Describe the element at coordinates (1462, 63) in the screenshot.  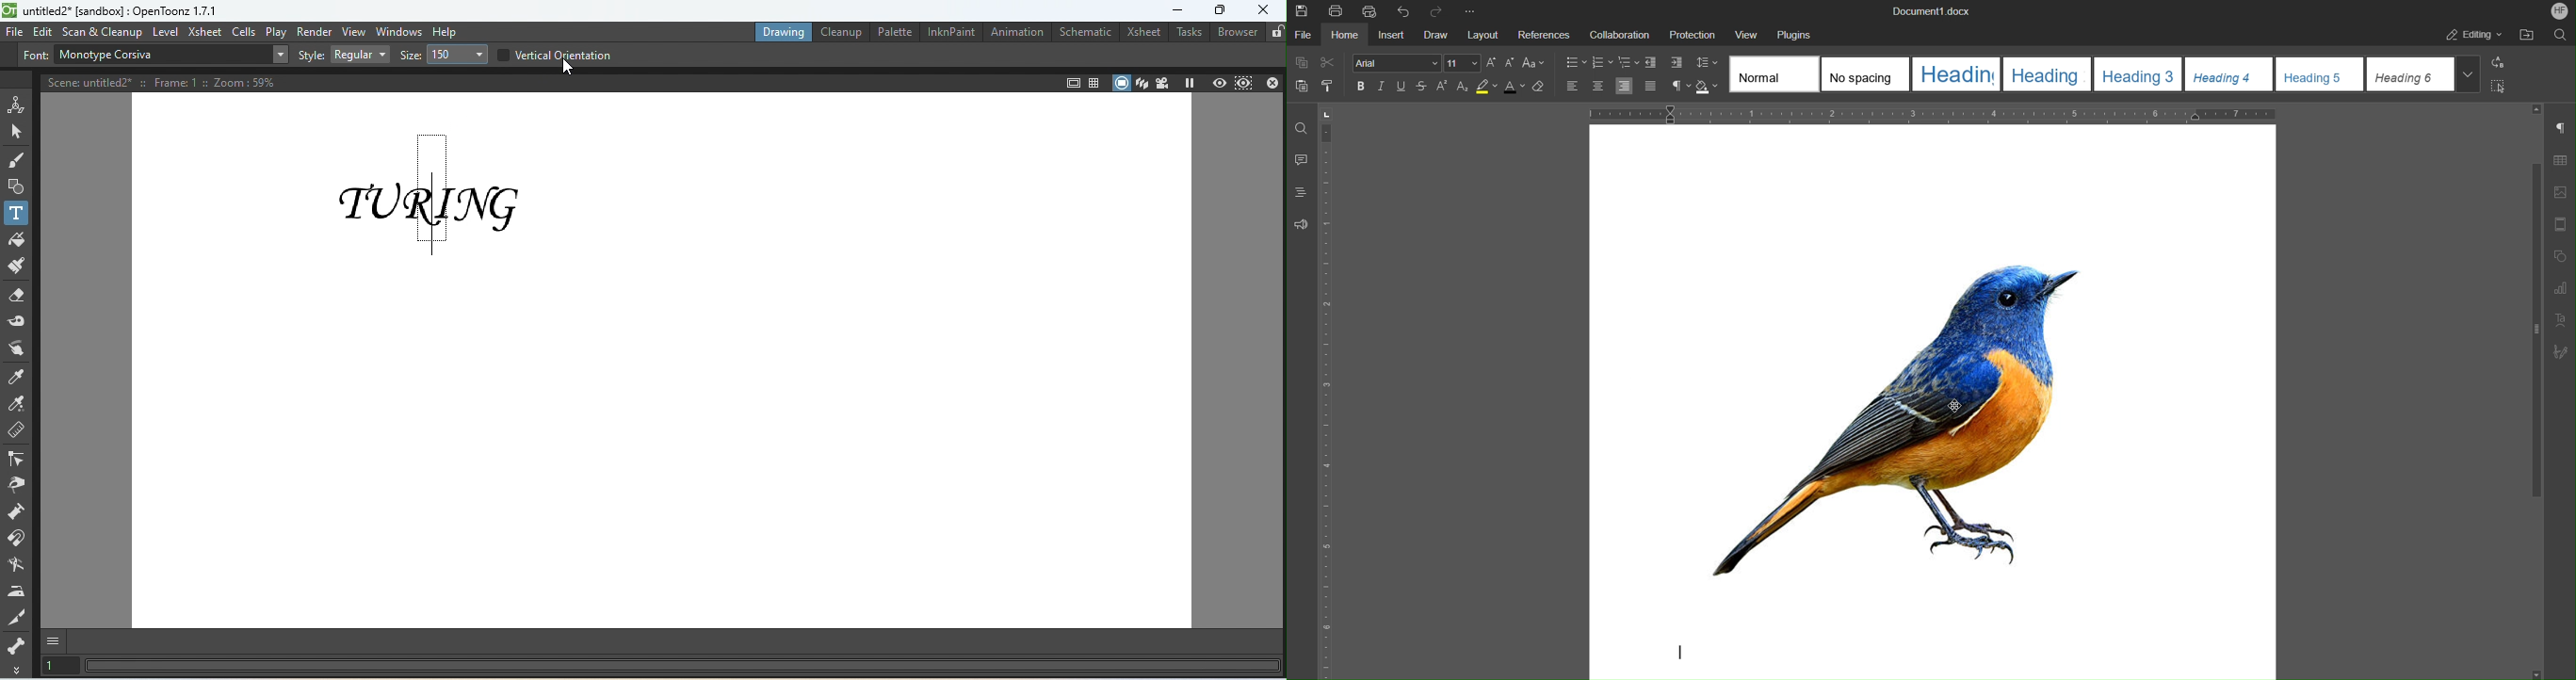
I see `Size` at that location.